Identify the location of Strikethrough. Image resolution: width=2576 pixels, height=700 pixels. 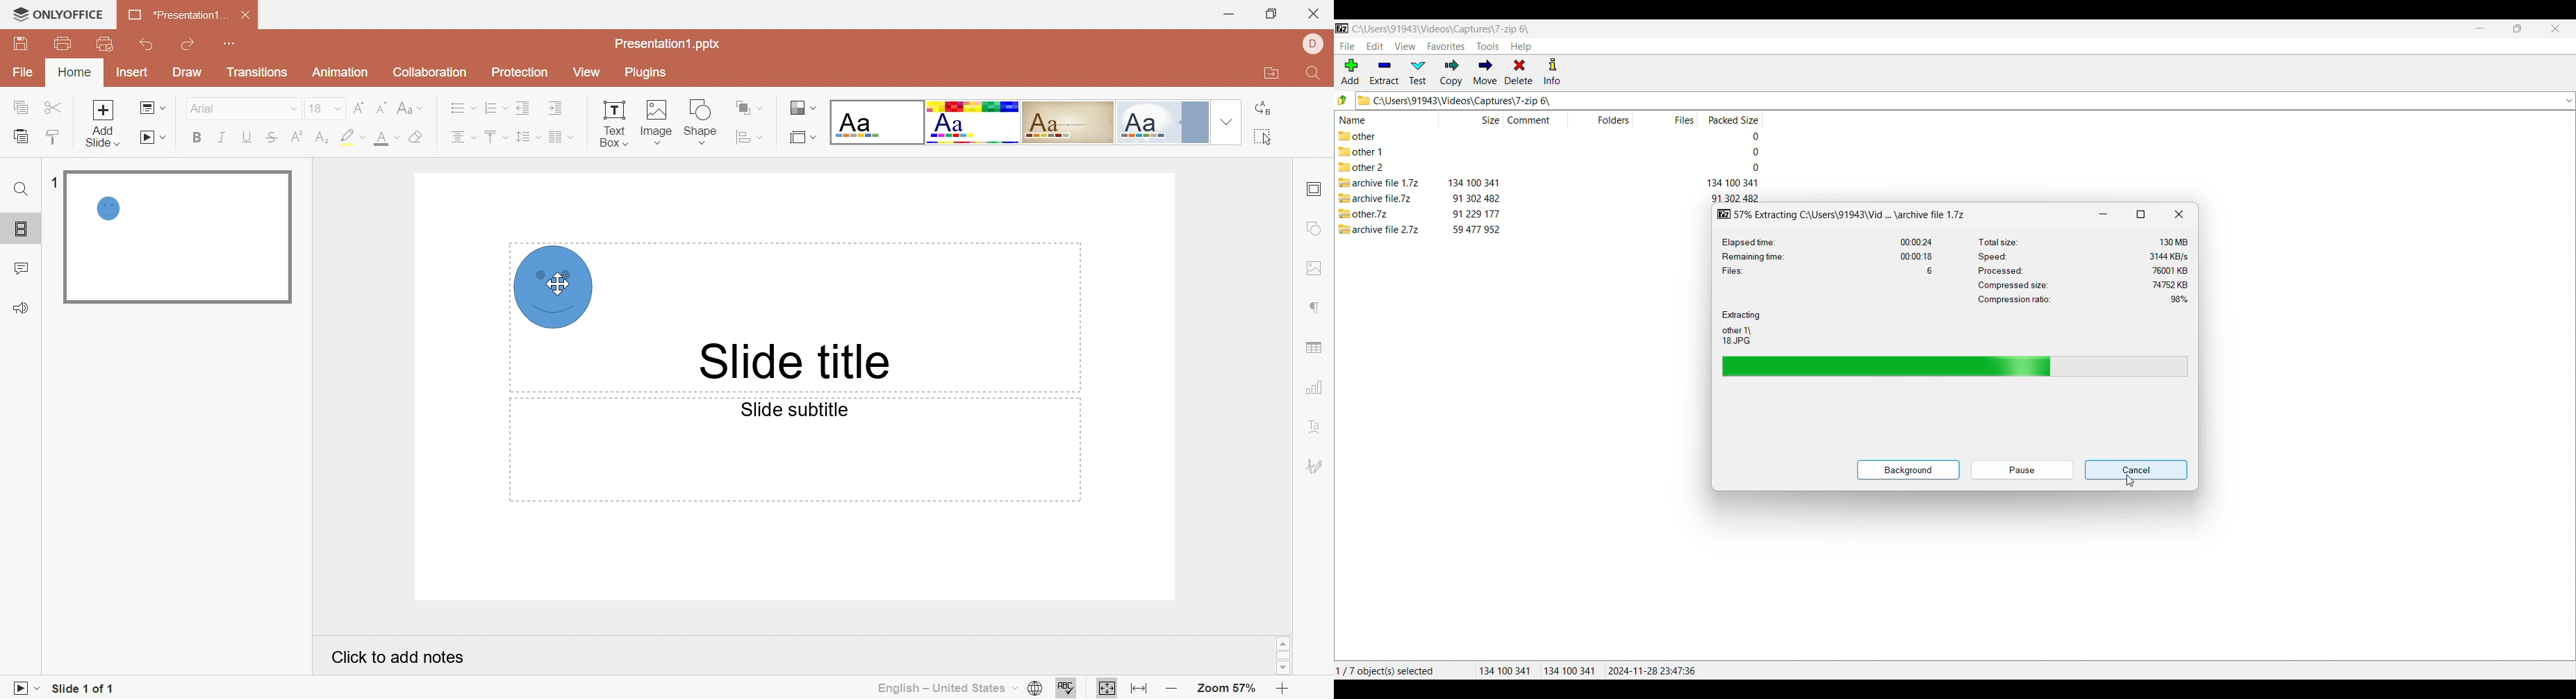
(270, 138).